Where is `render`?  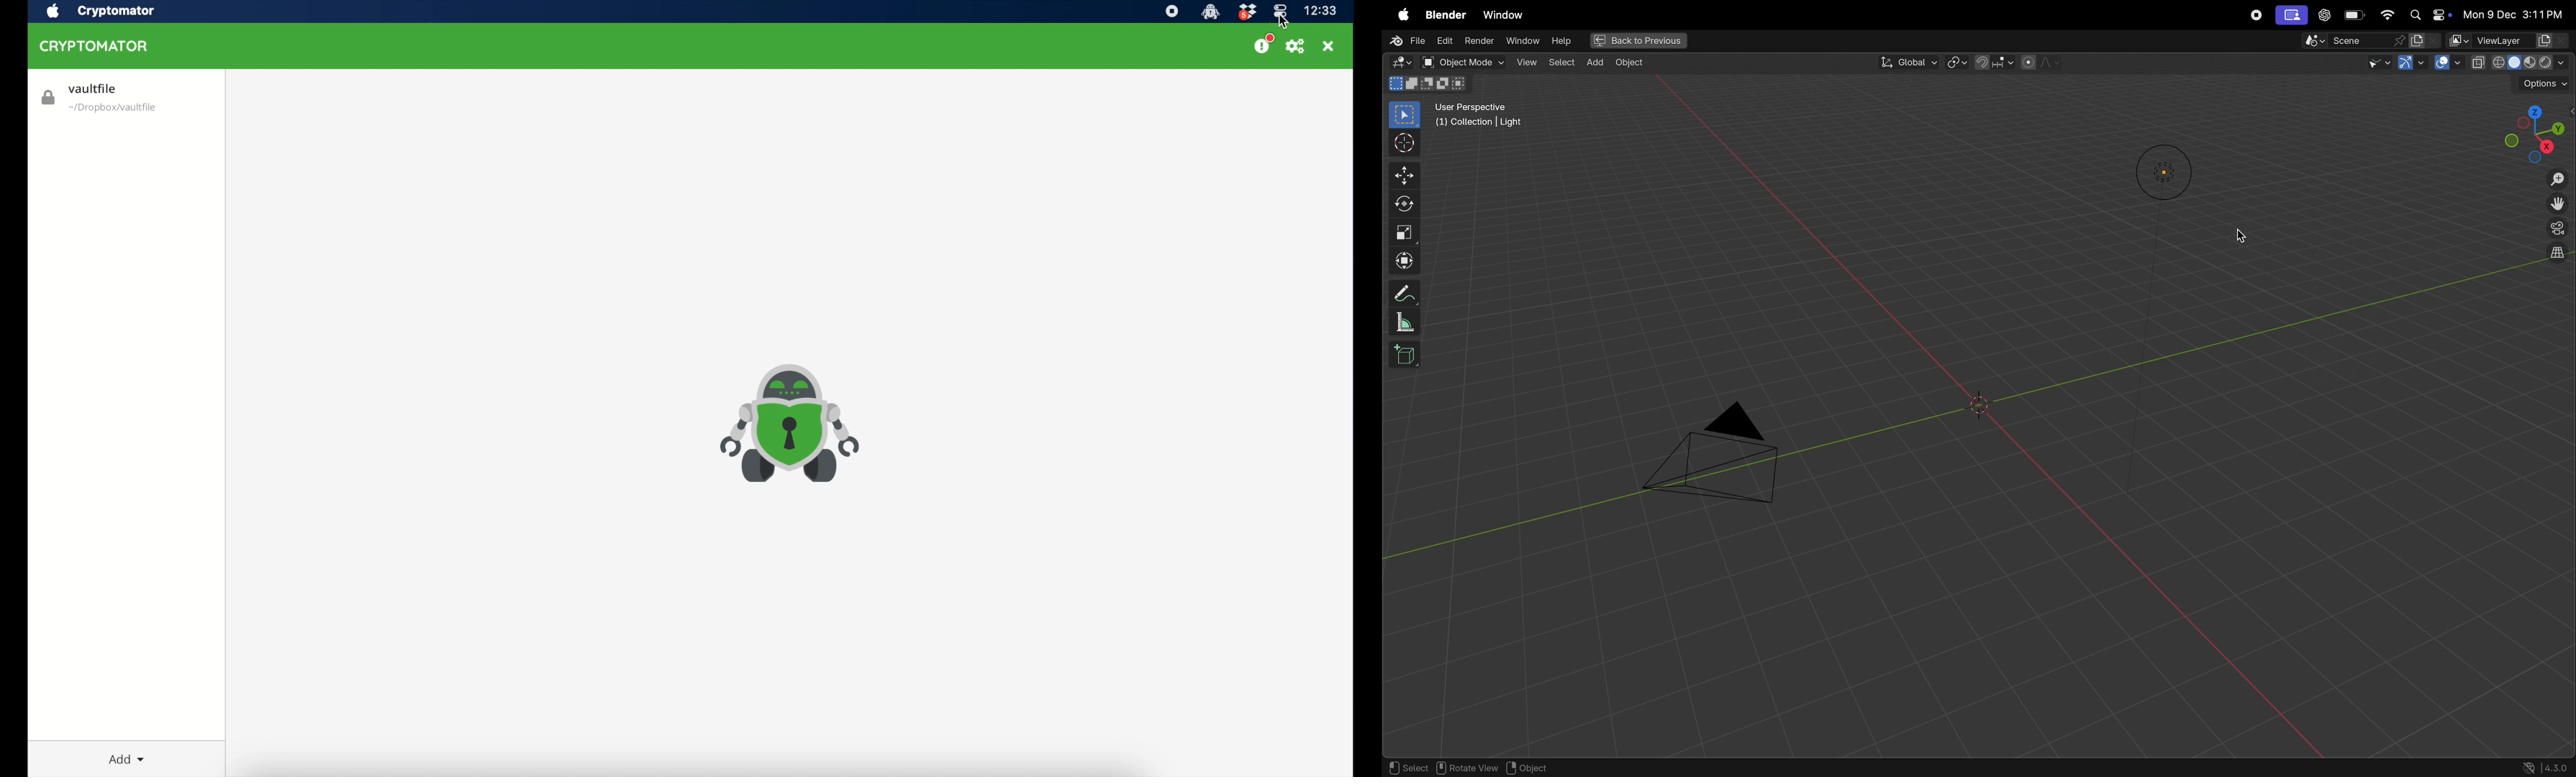 render is located at coordinates (1478, 43).